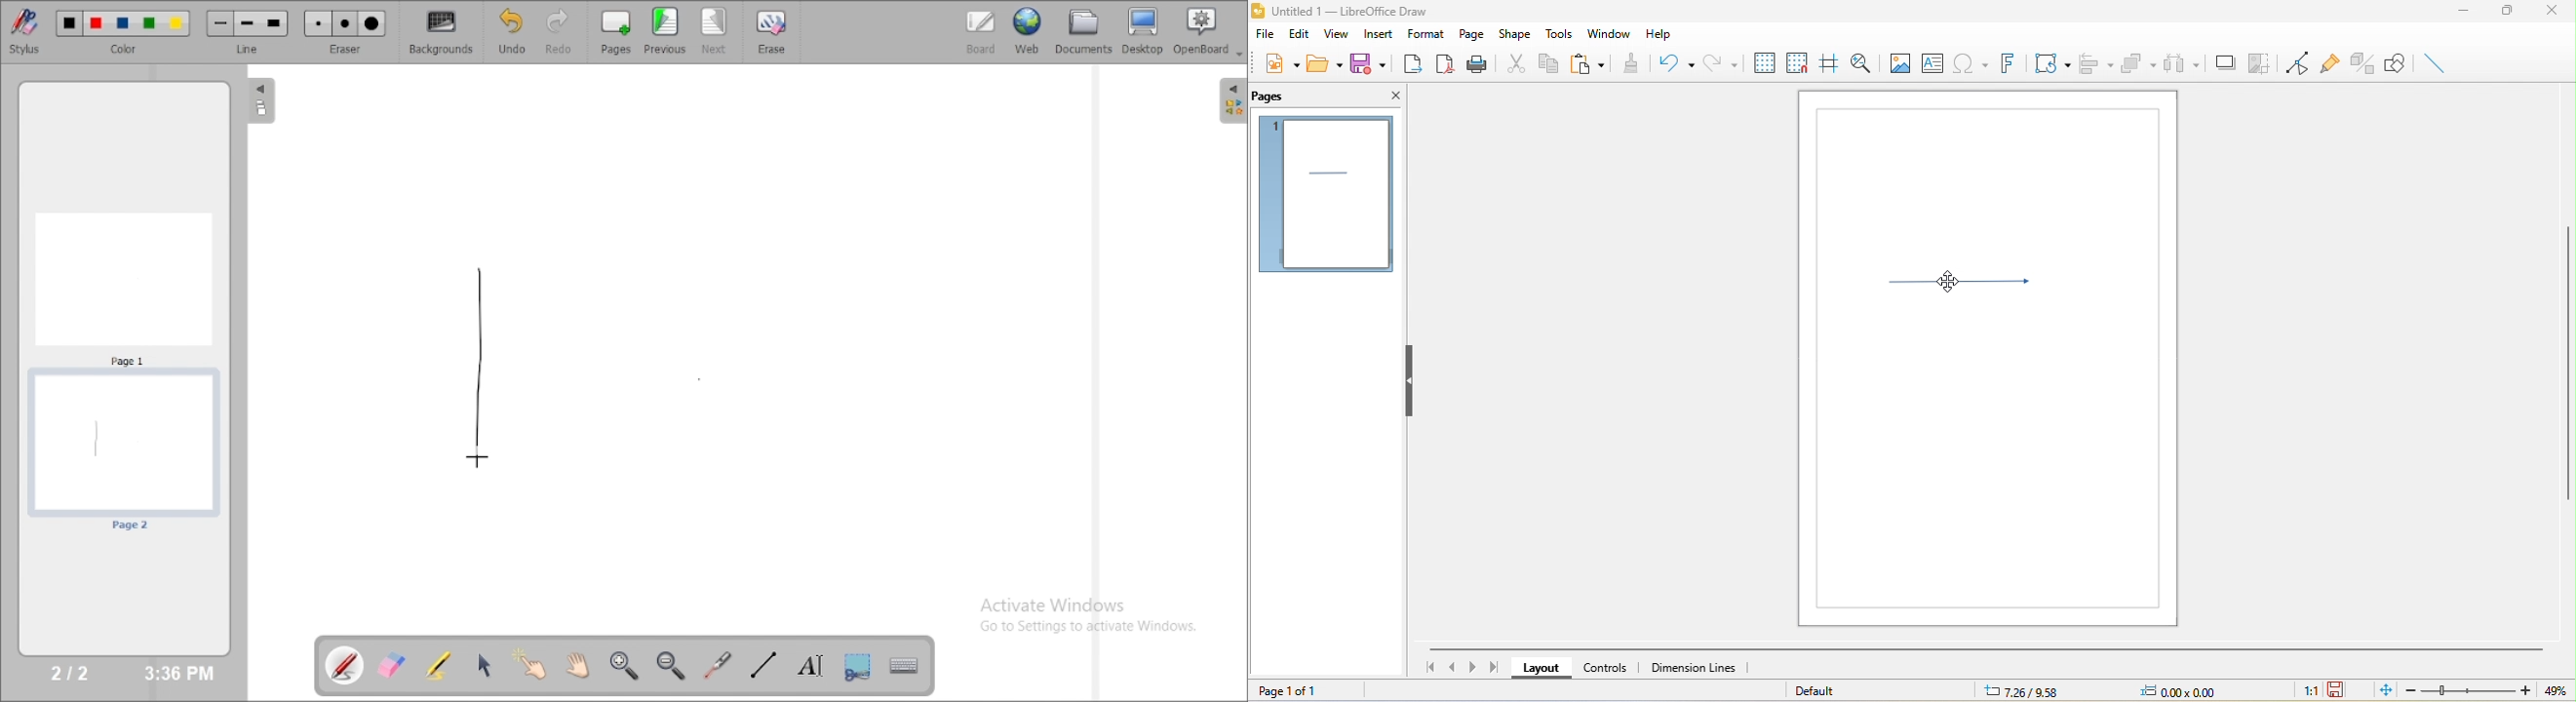  What do you see at coordinates (1970, 288) in the screenshot?
I see `arrow` at bounding box center [1970, 288].